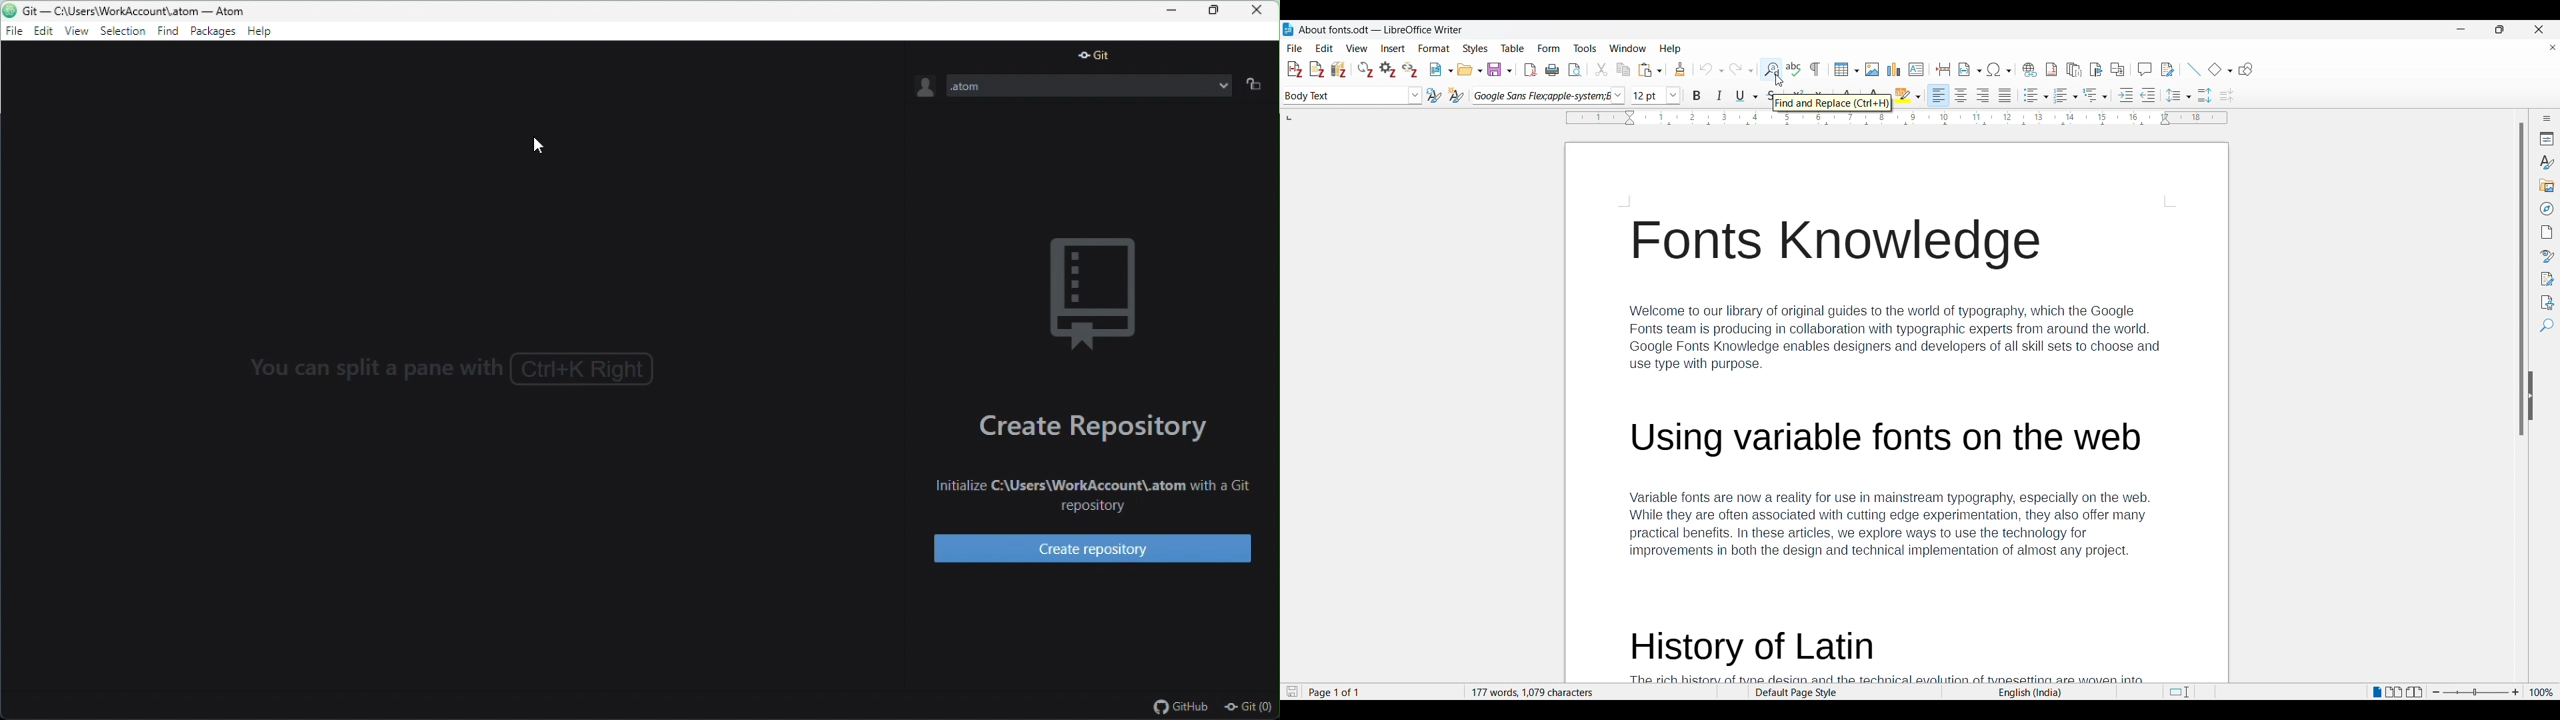 The image size is (2576, 728). Describe the element at coordinates (1500, 69) in the screenshot. I see `Save options` at that location.